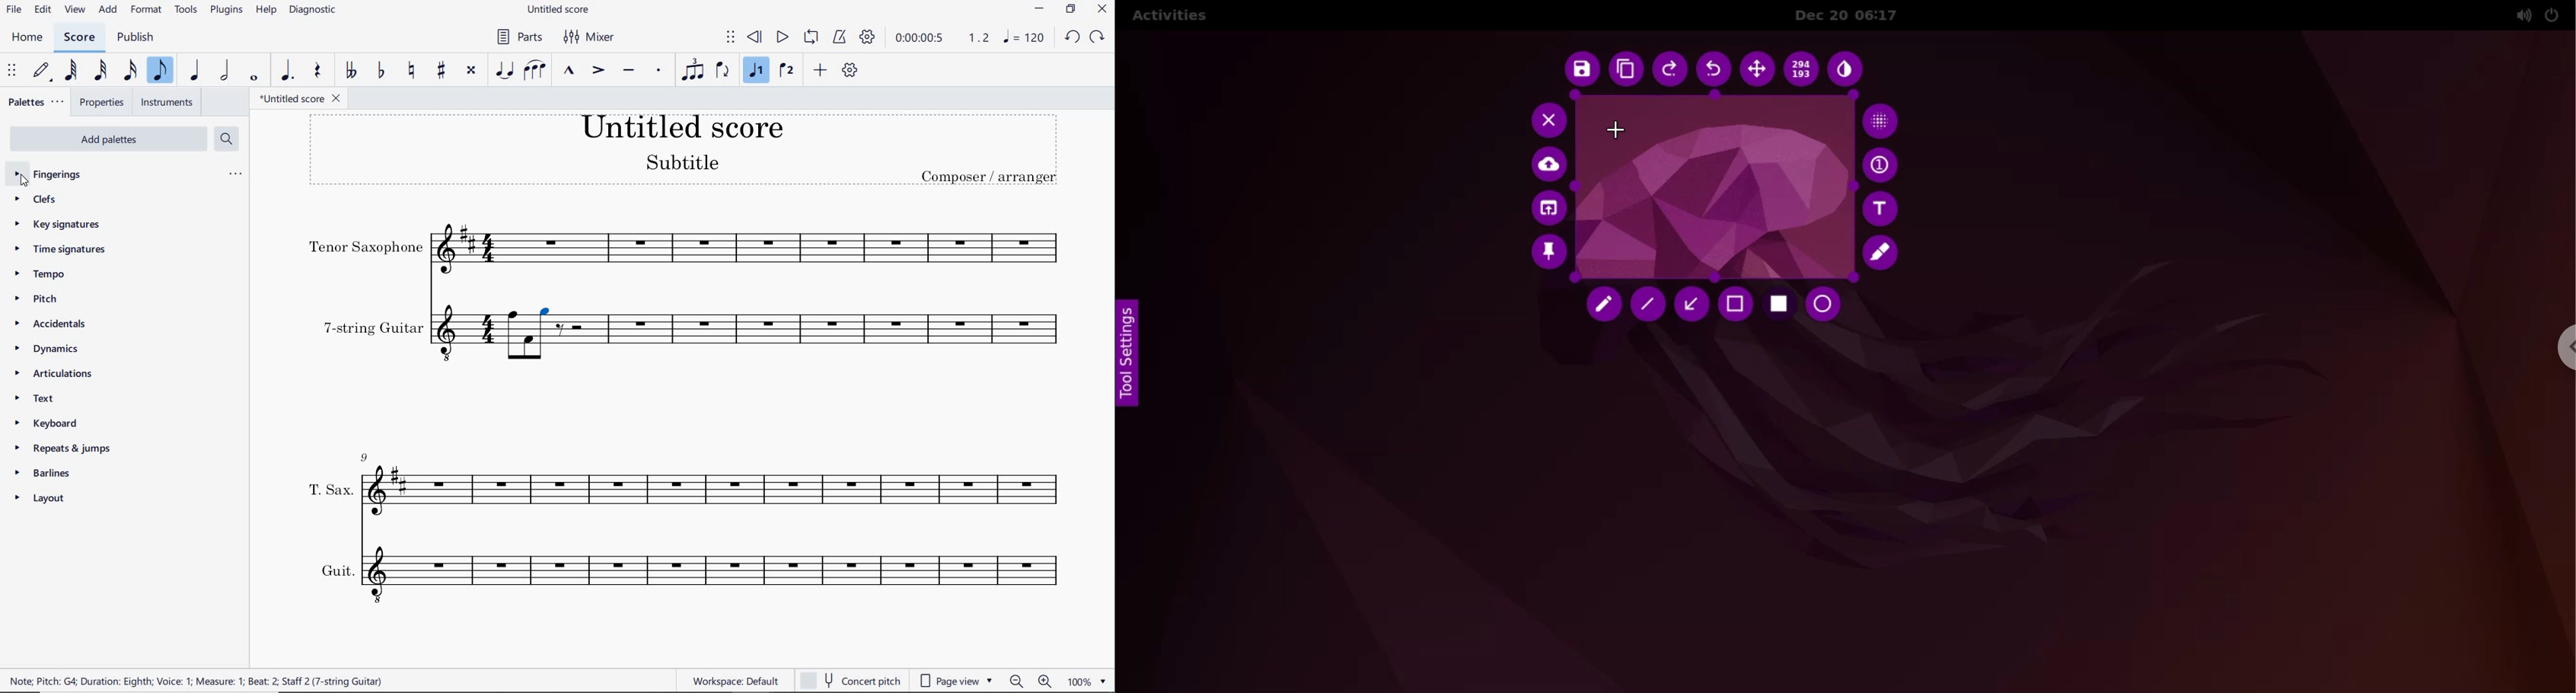  Describe the element at coordinates (1606, 307) in the screenshot. I see `pencil` at that location.